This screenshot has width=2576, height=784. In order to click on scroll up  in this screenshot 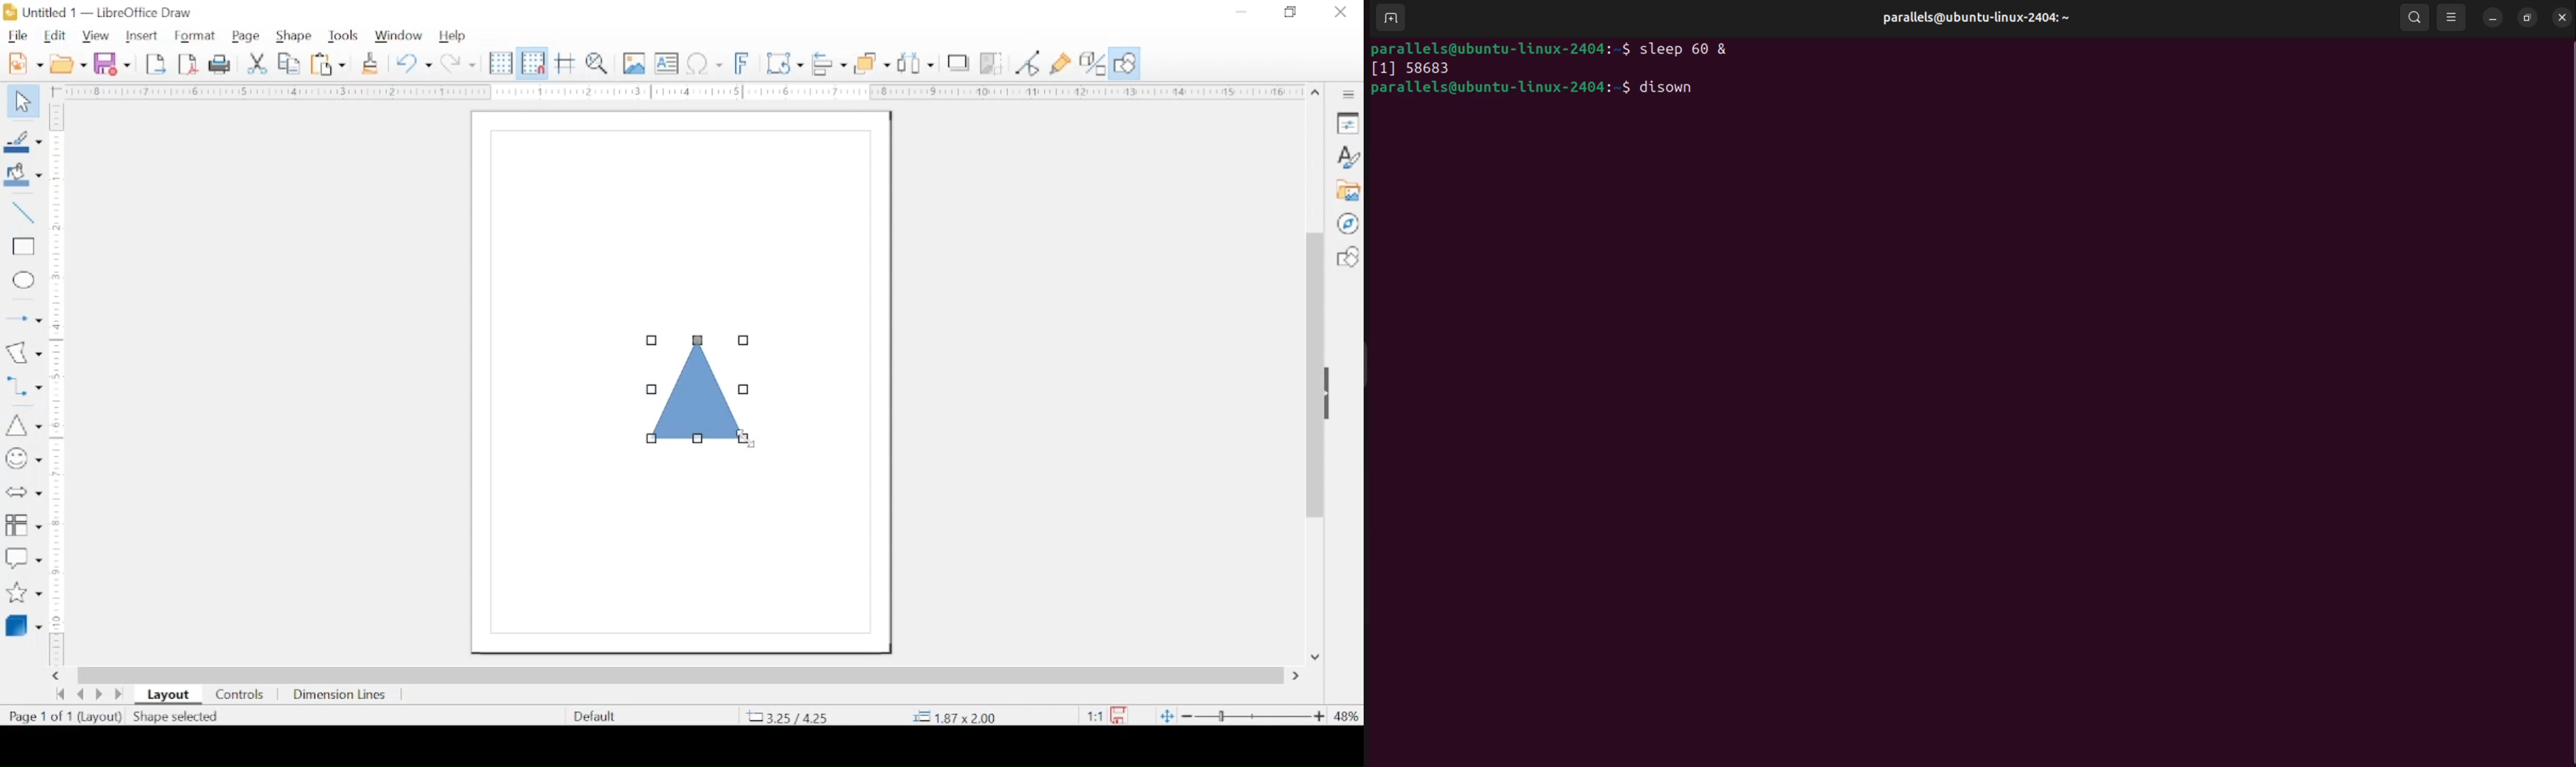, I will do `click(1315, 93)`.